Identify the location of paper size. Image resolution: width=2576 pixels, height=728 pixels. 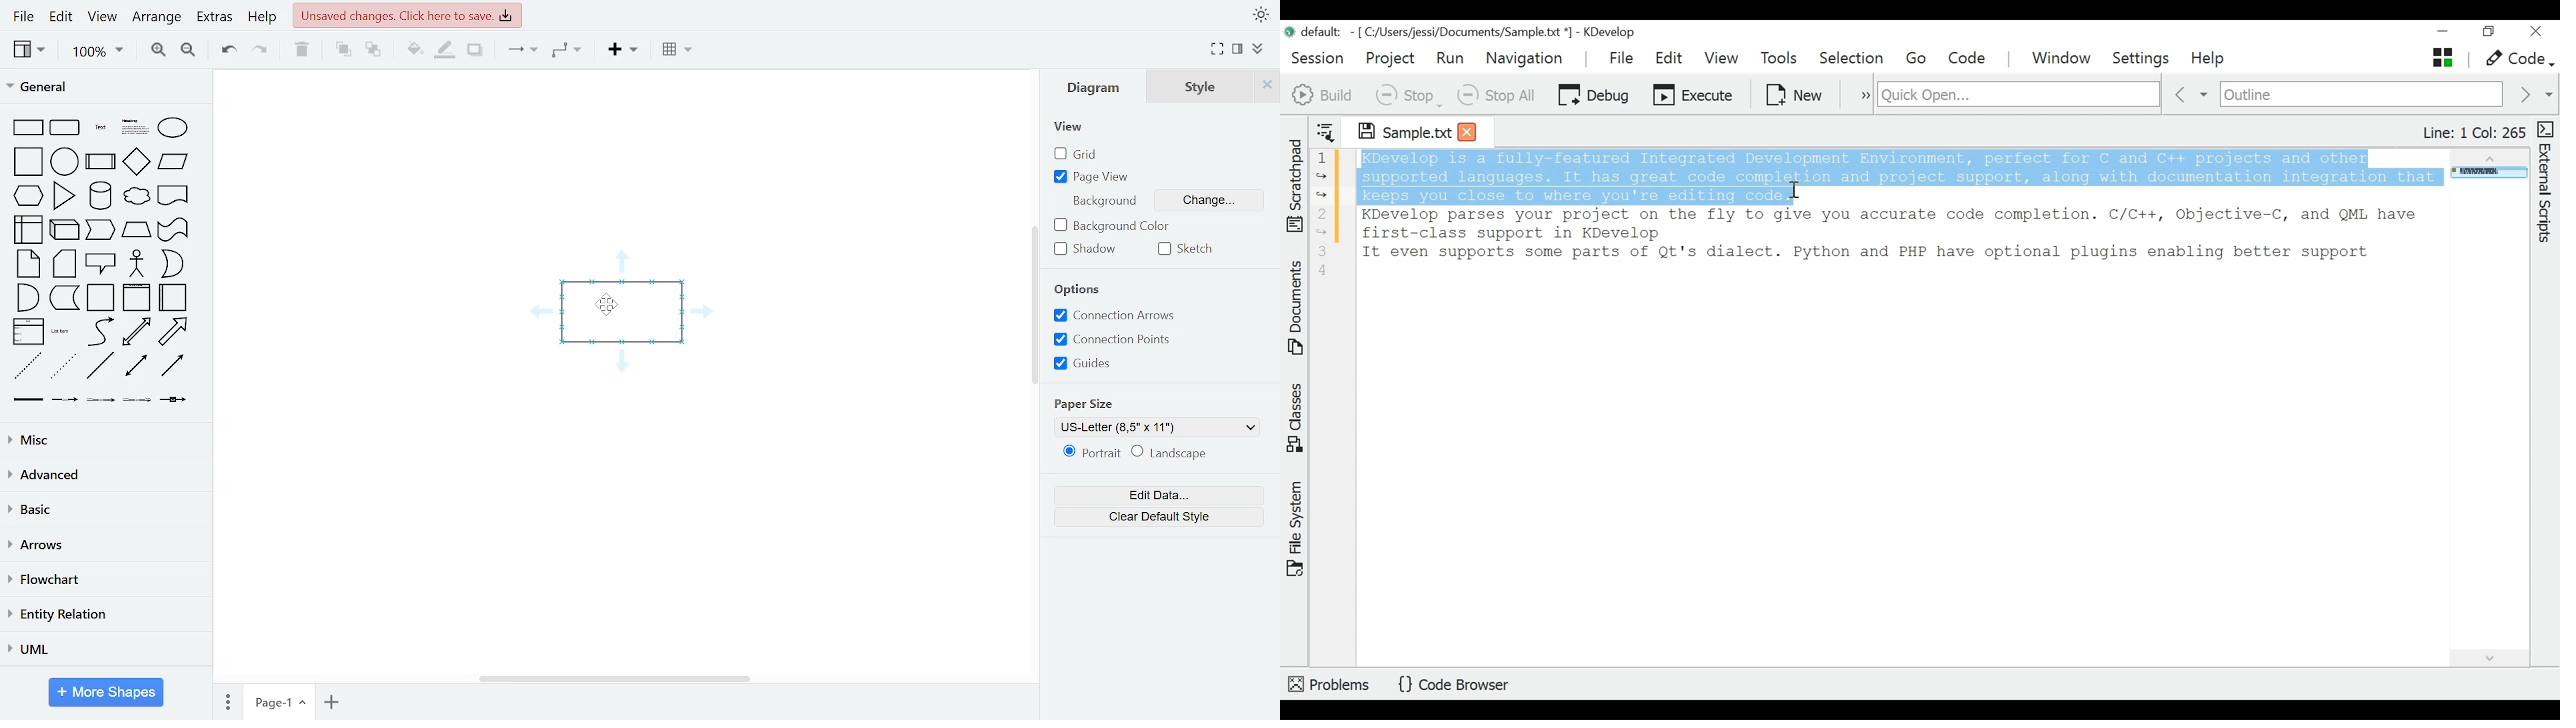
(1086, 404).